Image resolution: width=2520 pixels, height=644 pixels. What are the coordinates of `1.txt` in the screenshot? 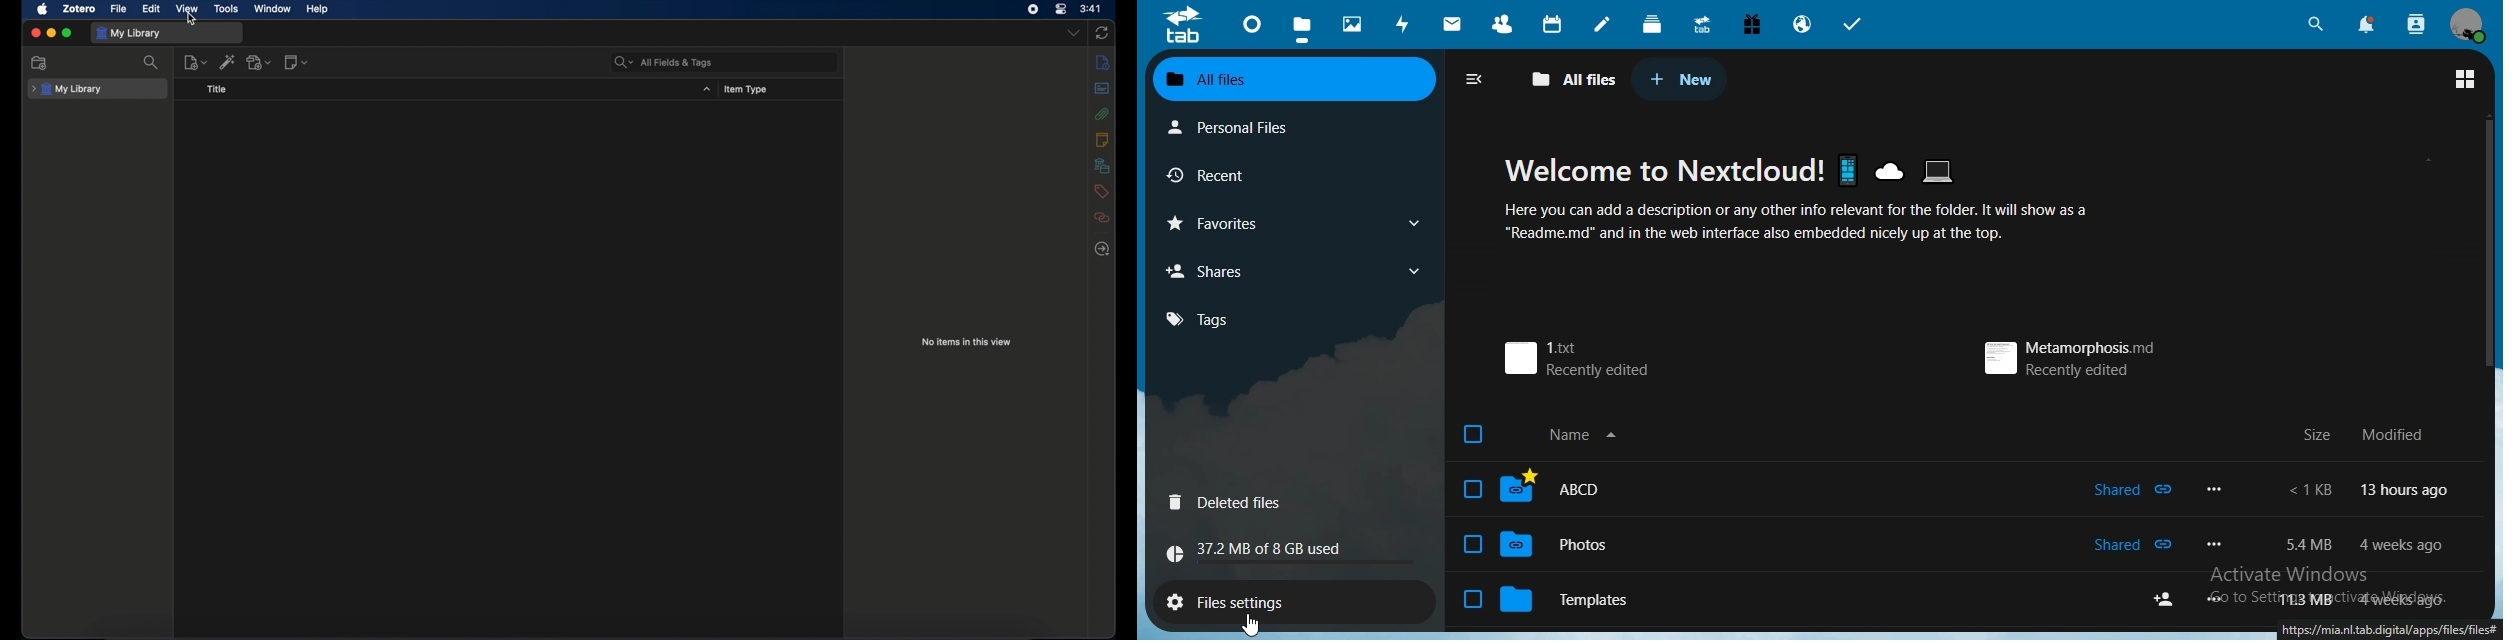 It's located at (1584, 356).